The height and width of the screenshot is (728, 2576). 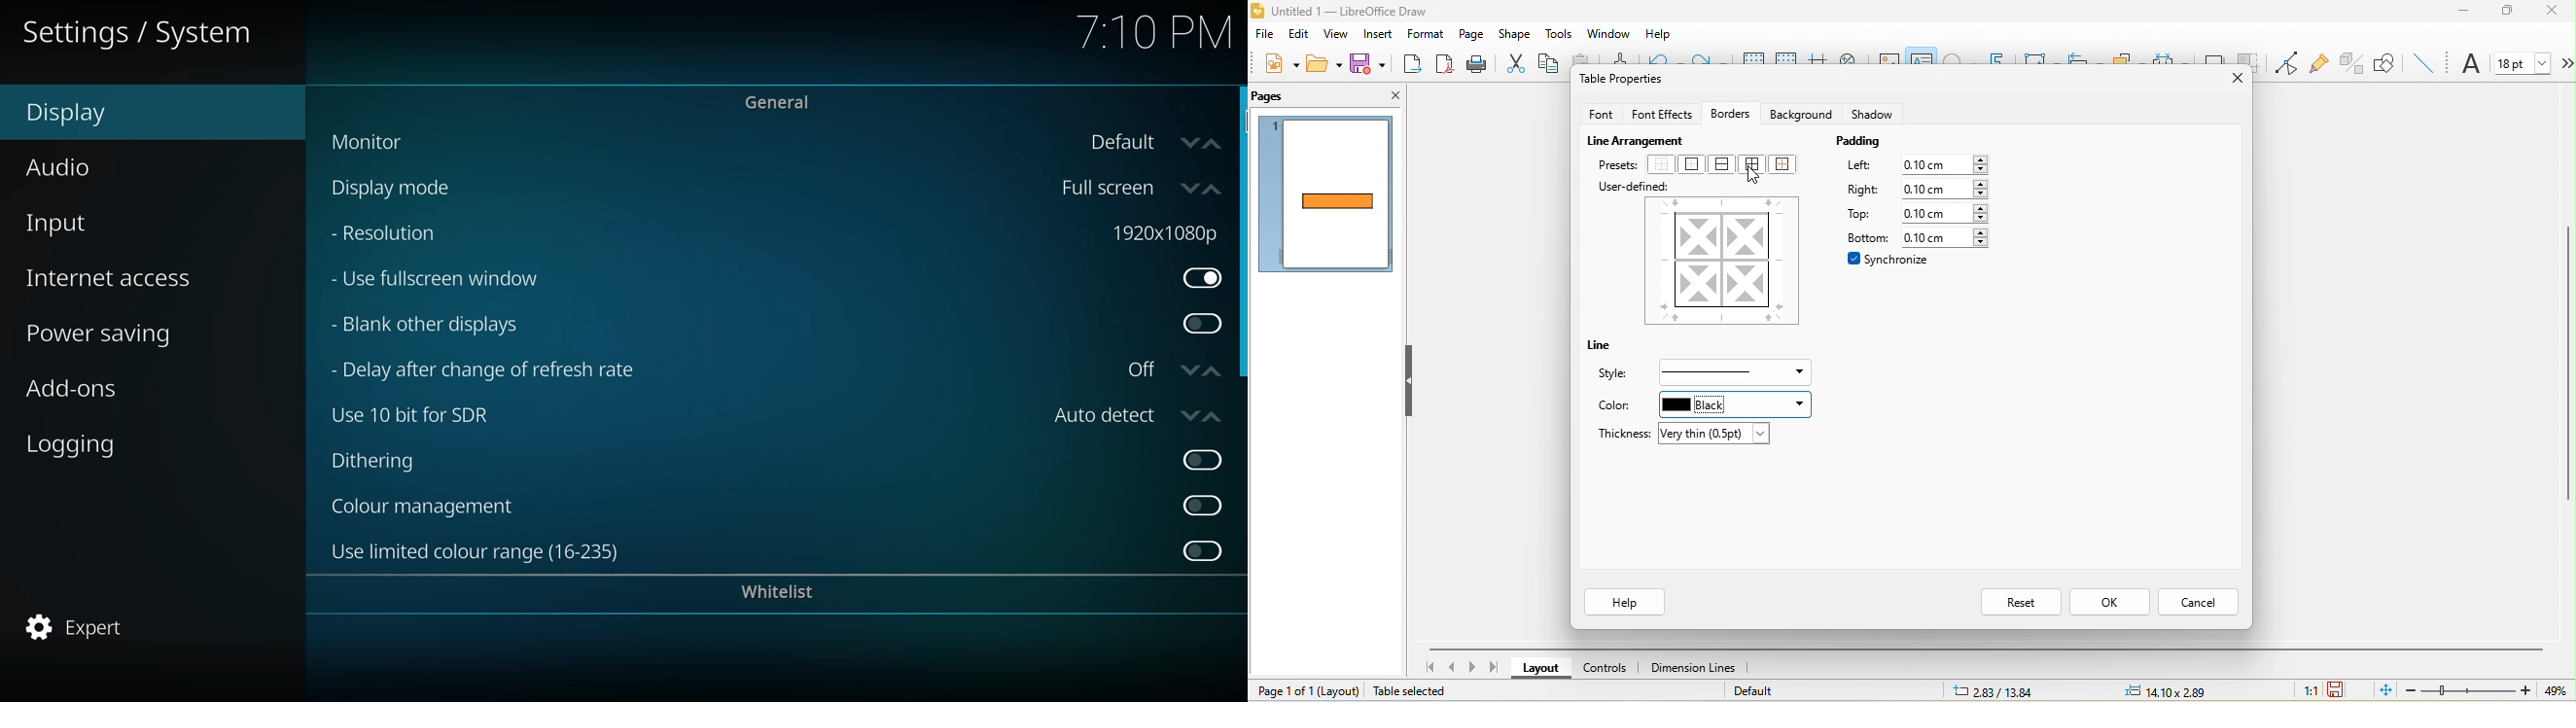 I want to click on Untitled 1 — LibreOffice Draw, so click(x=1339, y=10).